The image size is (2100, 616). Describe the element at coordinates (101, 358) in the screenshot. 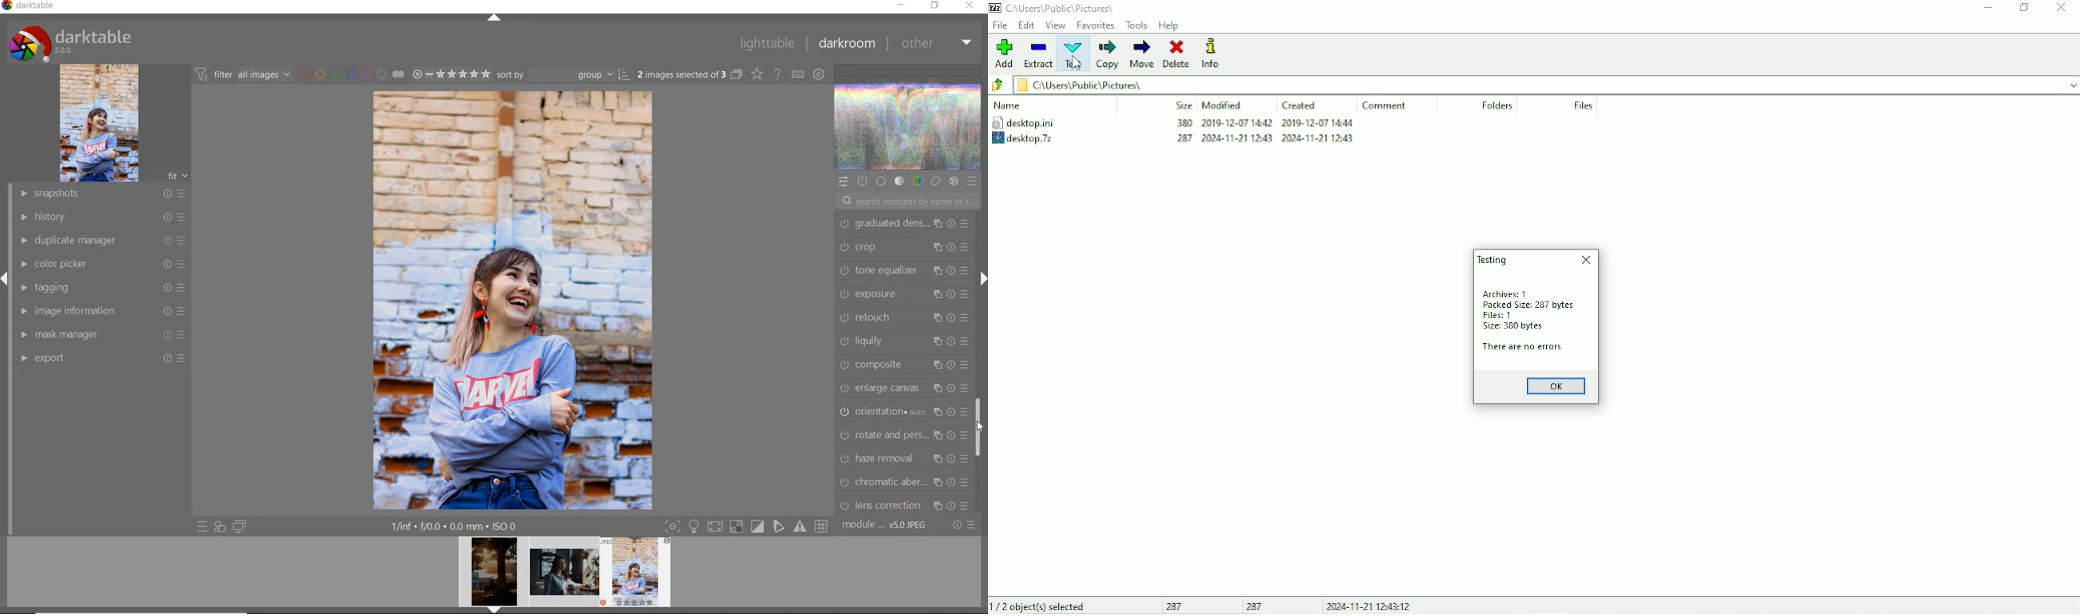

I see `export` at that location.